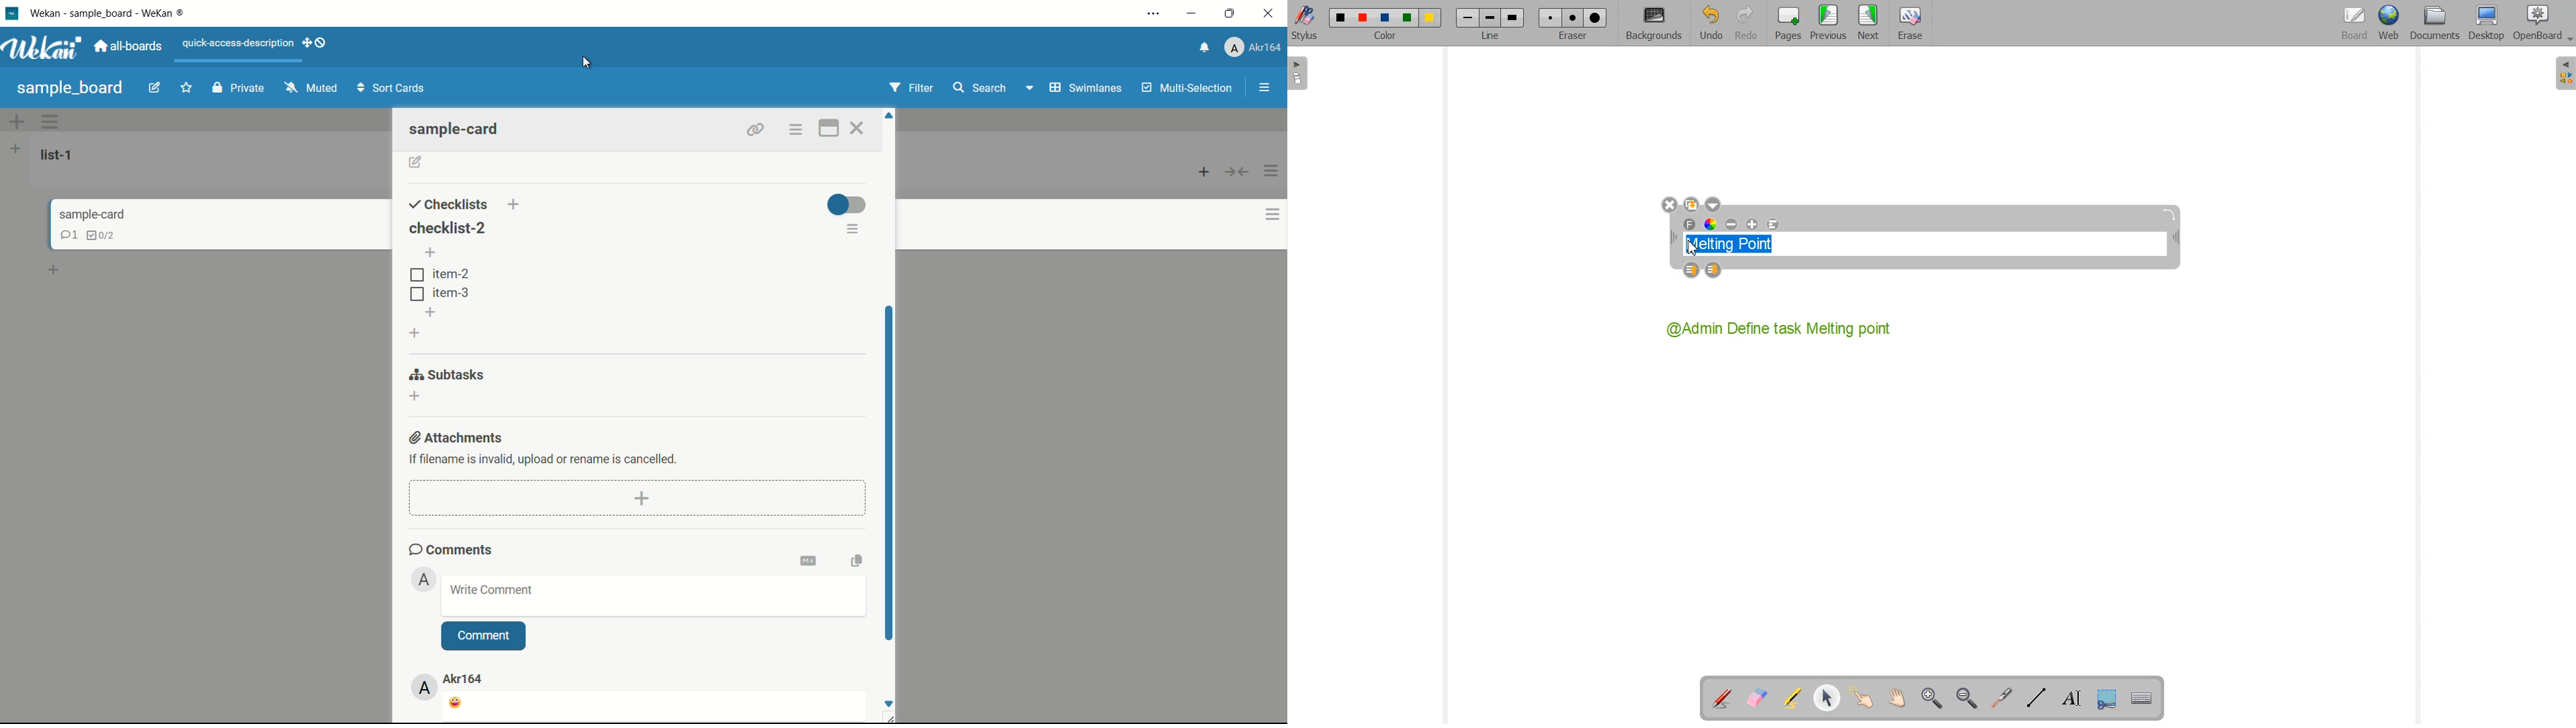 The height and width of the screenshot is (728, 2576). What do you see at coordinates (1752, 225) in the screenshot?
I see `Maximize text size` at bounding box center [1752, 225].